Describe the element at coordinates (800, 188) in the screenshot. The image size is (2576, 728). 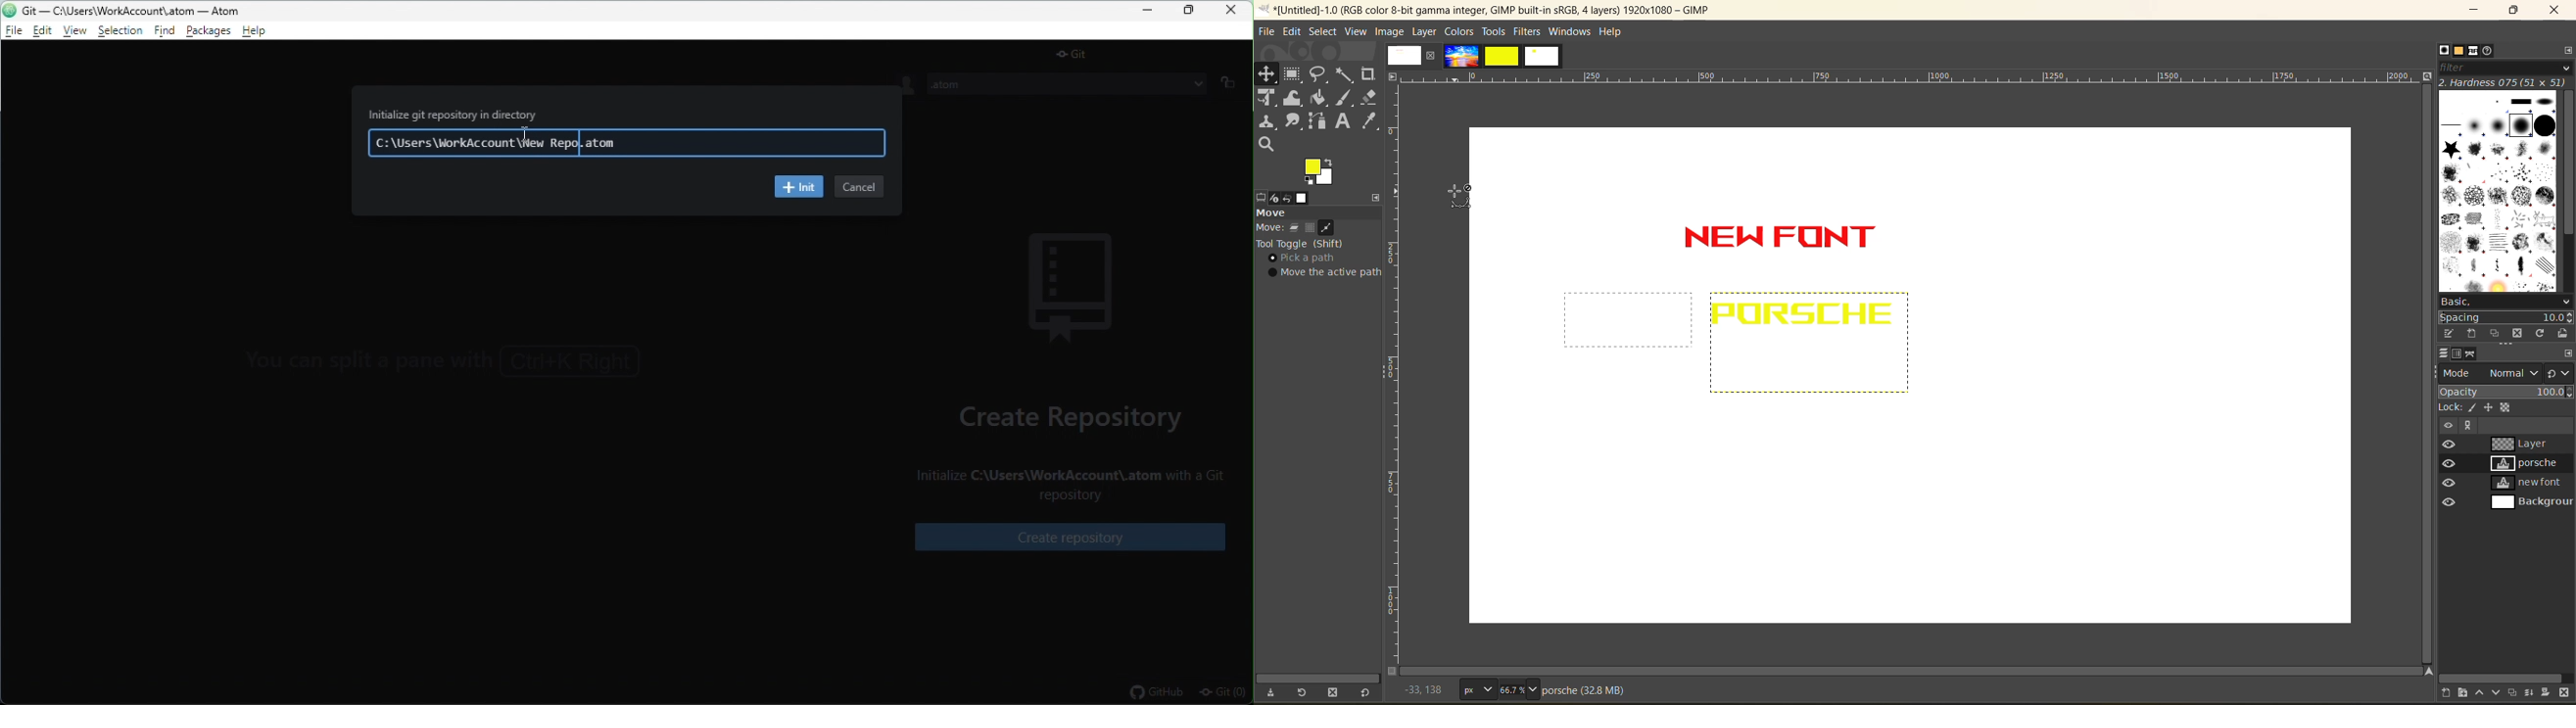
I see `init` at that location.